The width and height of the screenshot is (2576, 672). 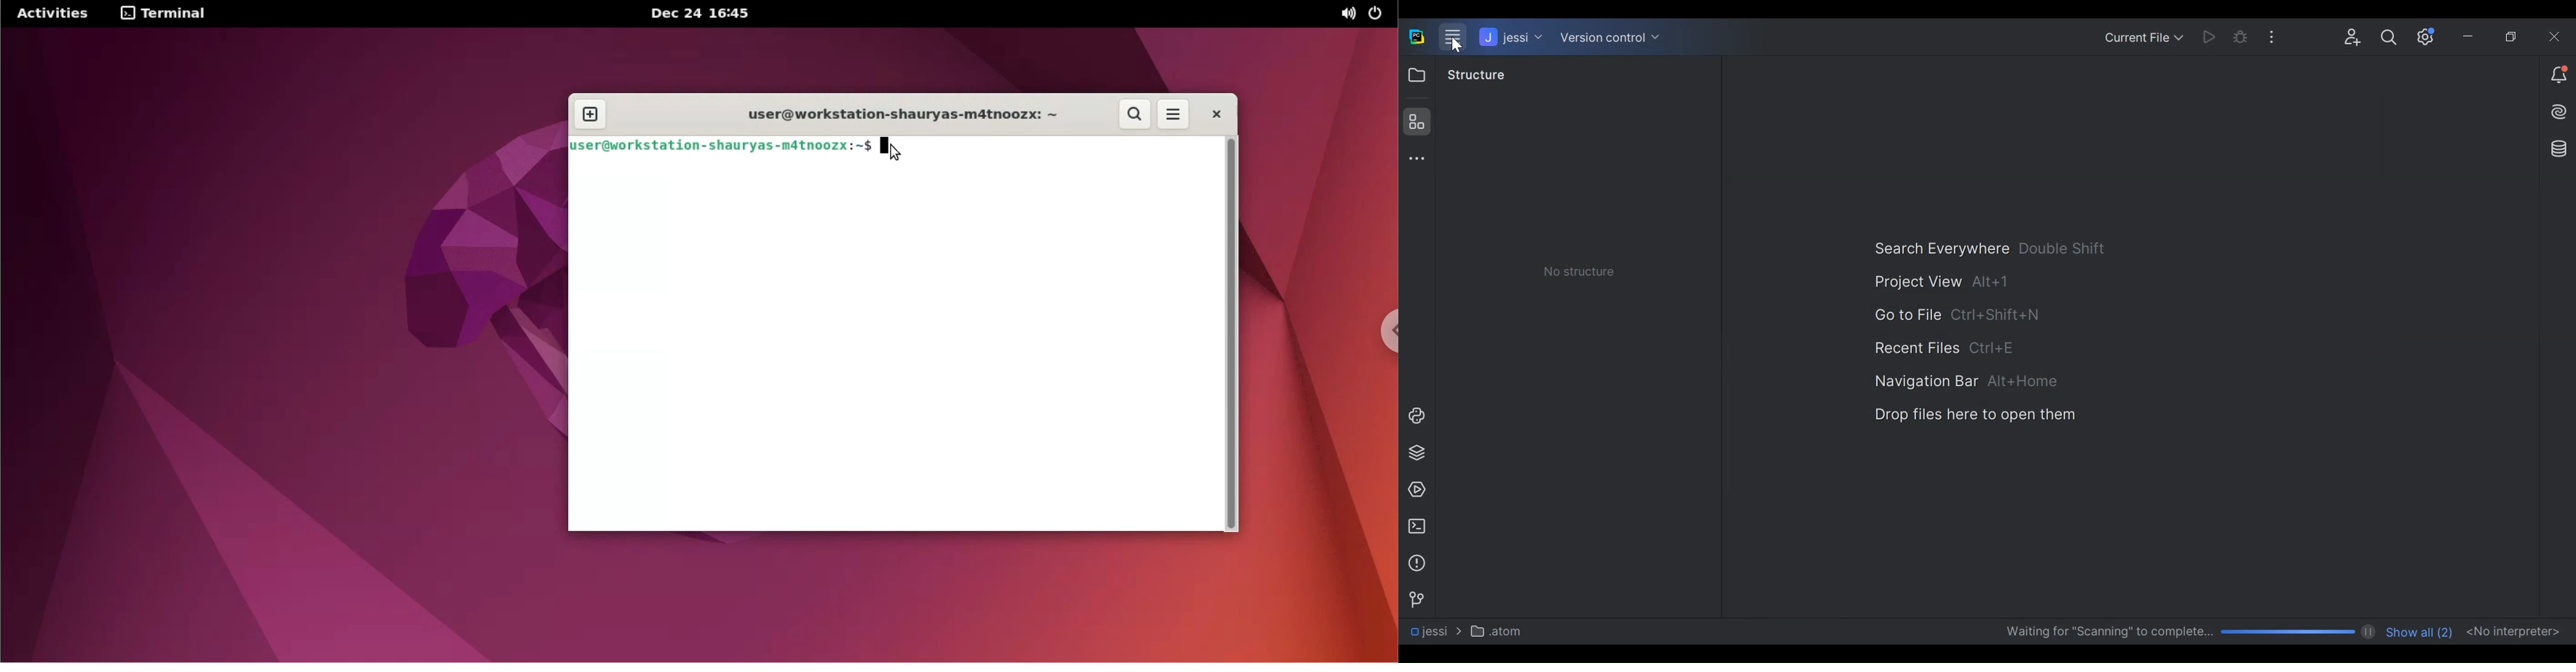 I want to click on Bug, so click(x=2240, y=38).